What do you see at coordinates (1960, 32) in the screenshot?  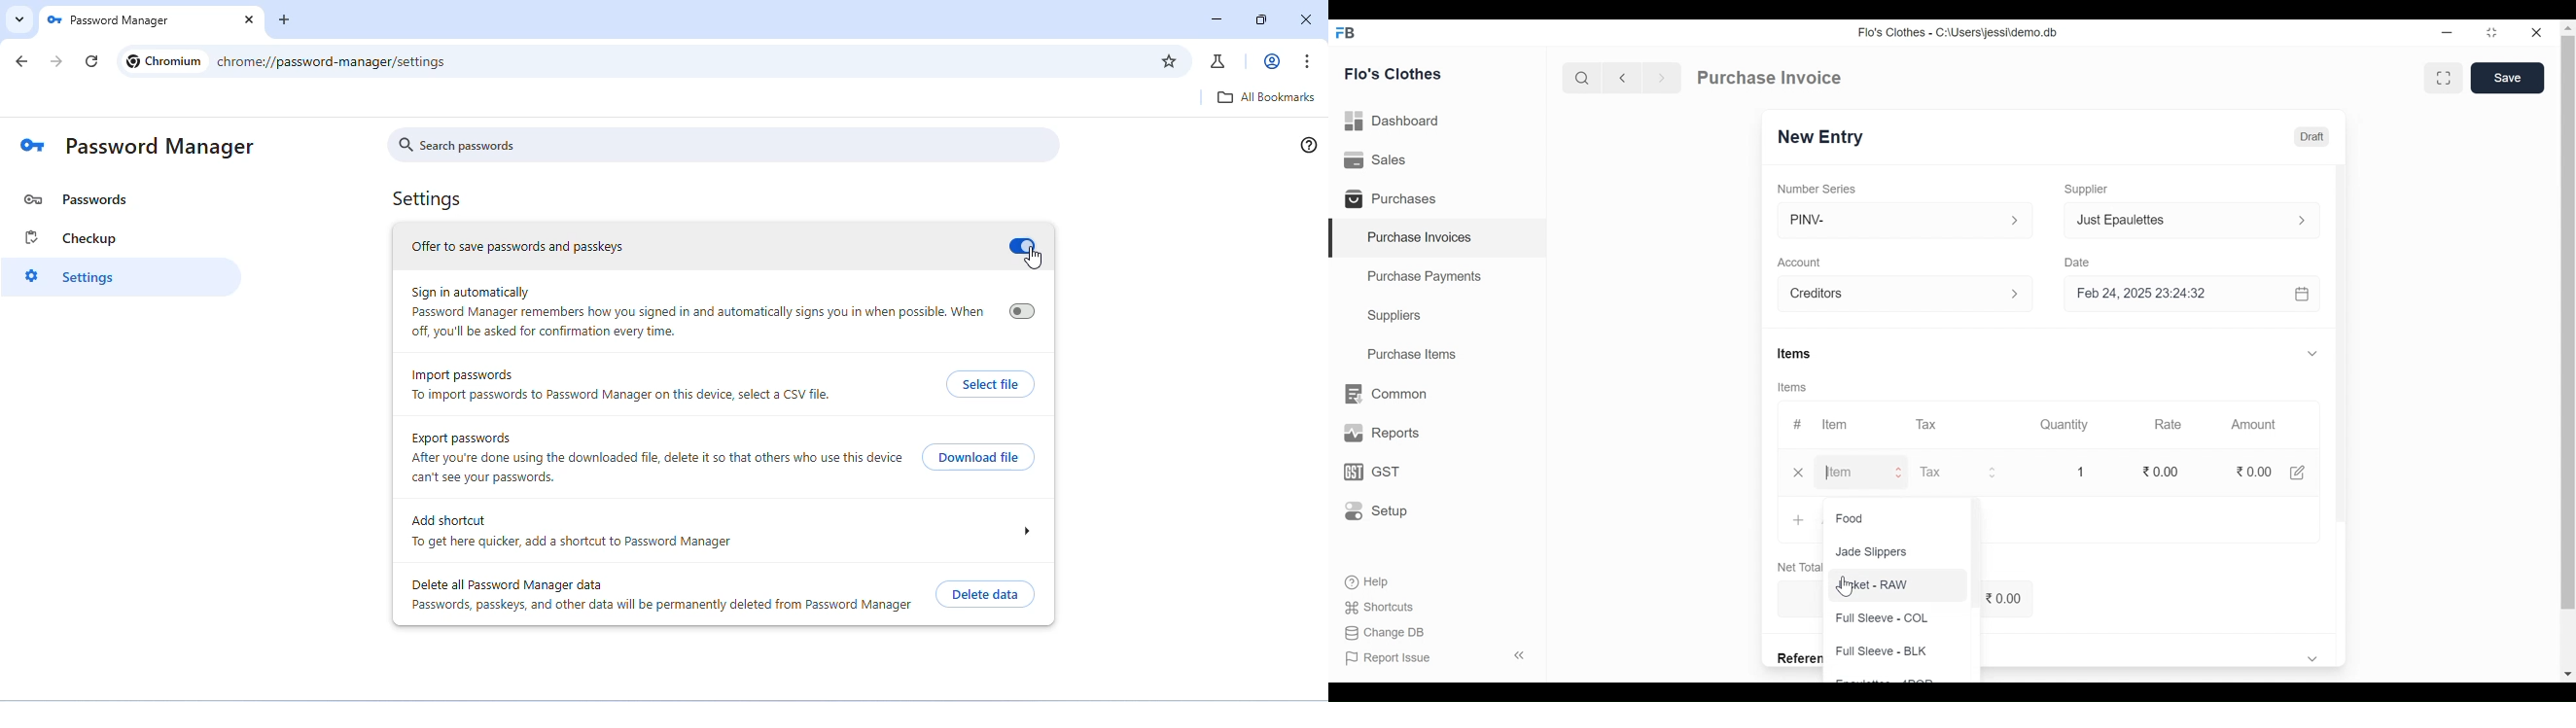 I see `Flo's Clothes - C:\Users\jessi\demo.db` at bounding box center [1960, 32].